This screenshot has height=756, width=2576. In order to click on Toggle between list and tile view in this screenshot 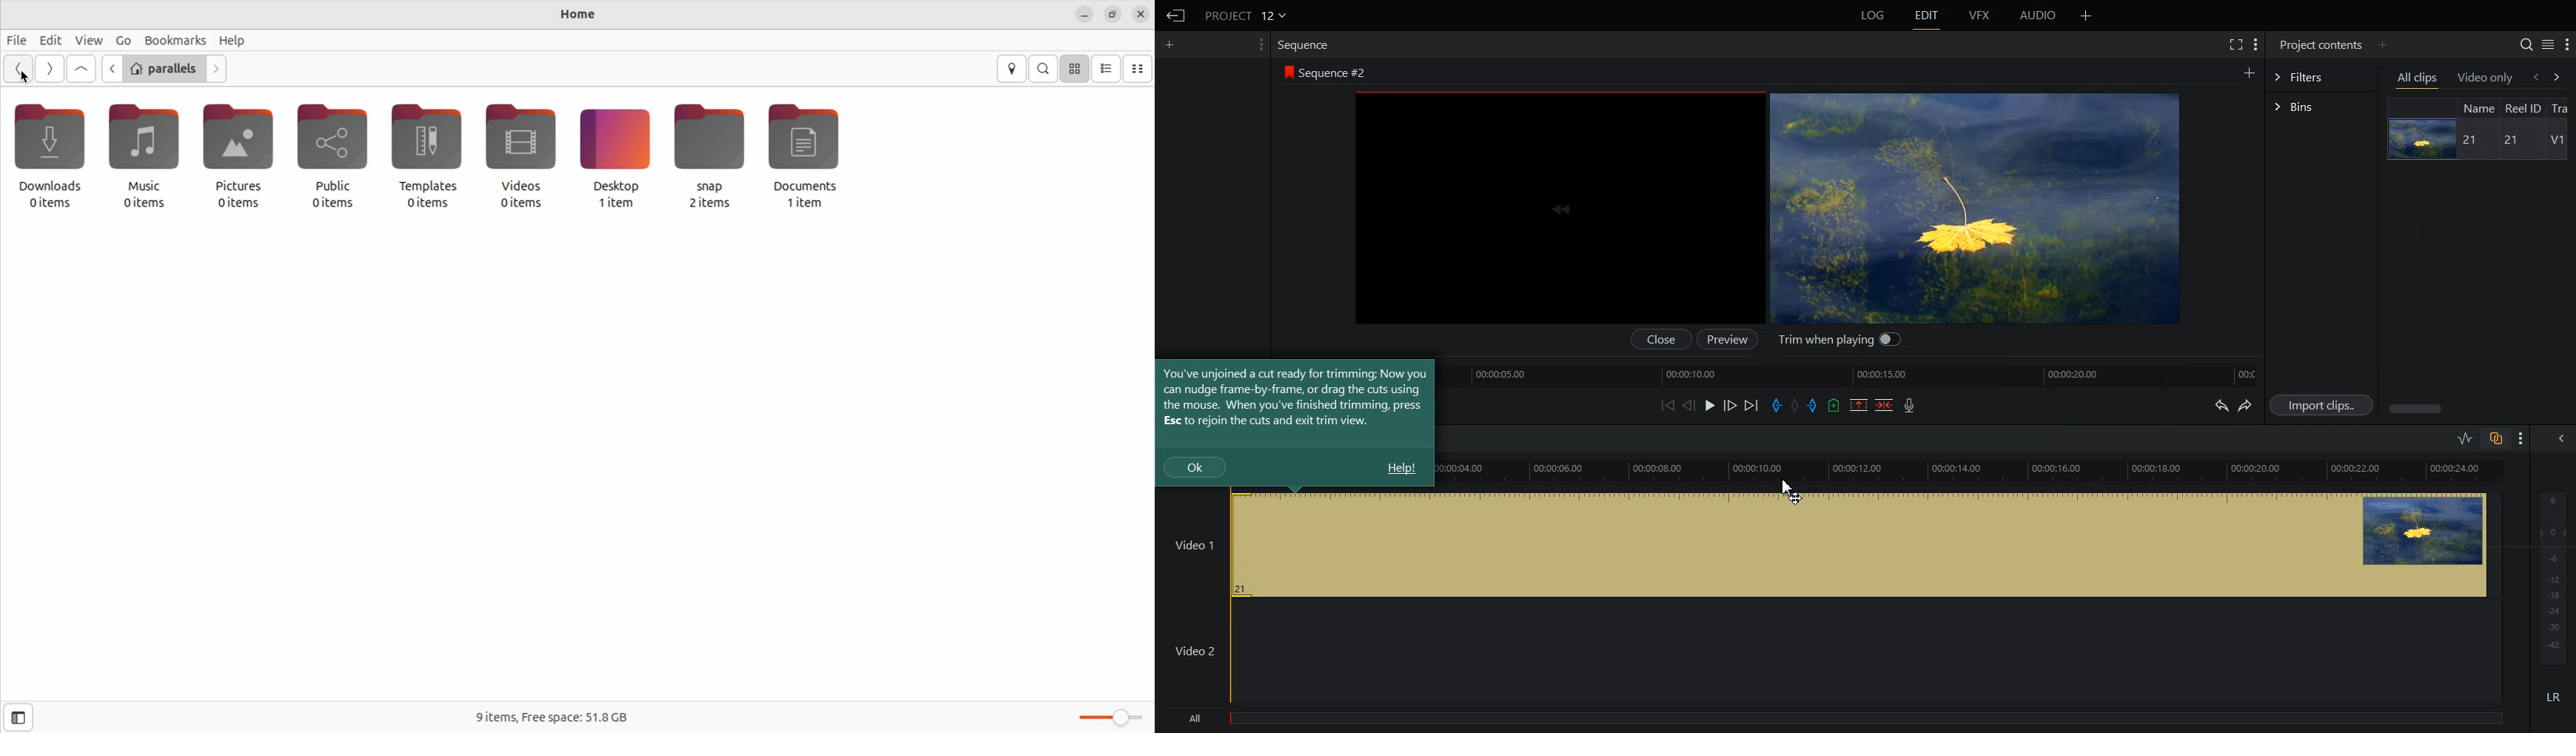, I will do `click(2547, 44)`.